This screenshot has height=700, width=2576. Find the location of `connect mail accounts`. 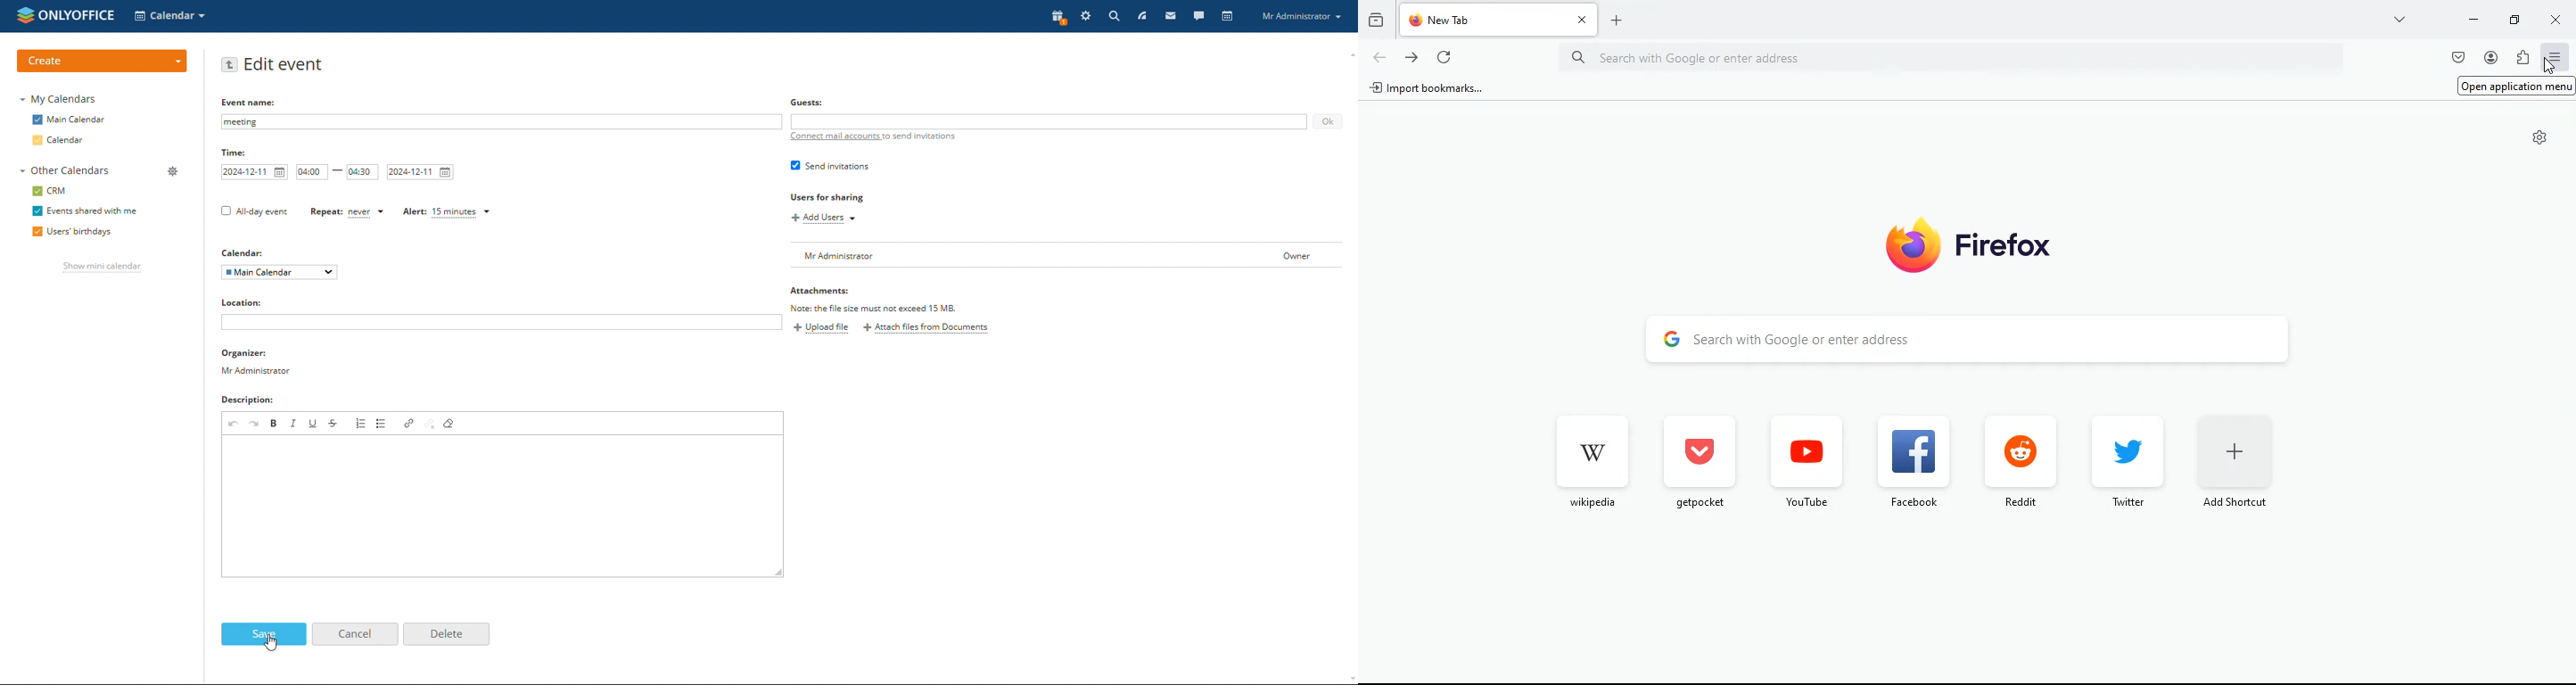

connect mail accounts is located at coordinates (876, 137).